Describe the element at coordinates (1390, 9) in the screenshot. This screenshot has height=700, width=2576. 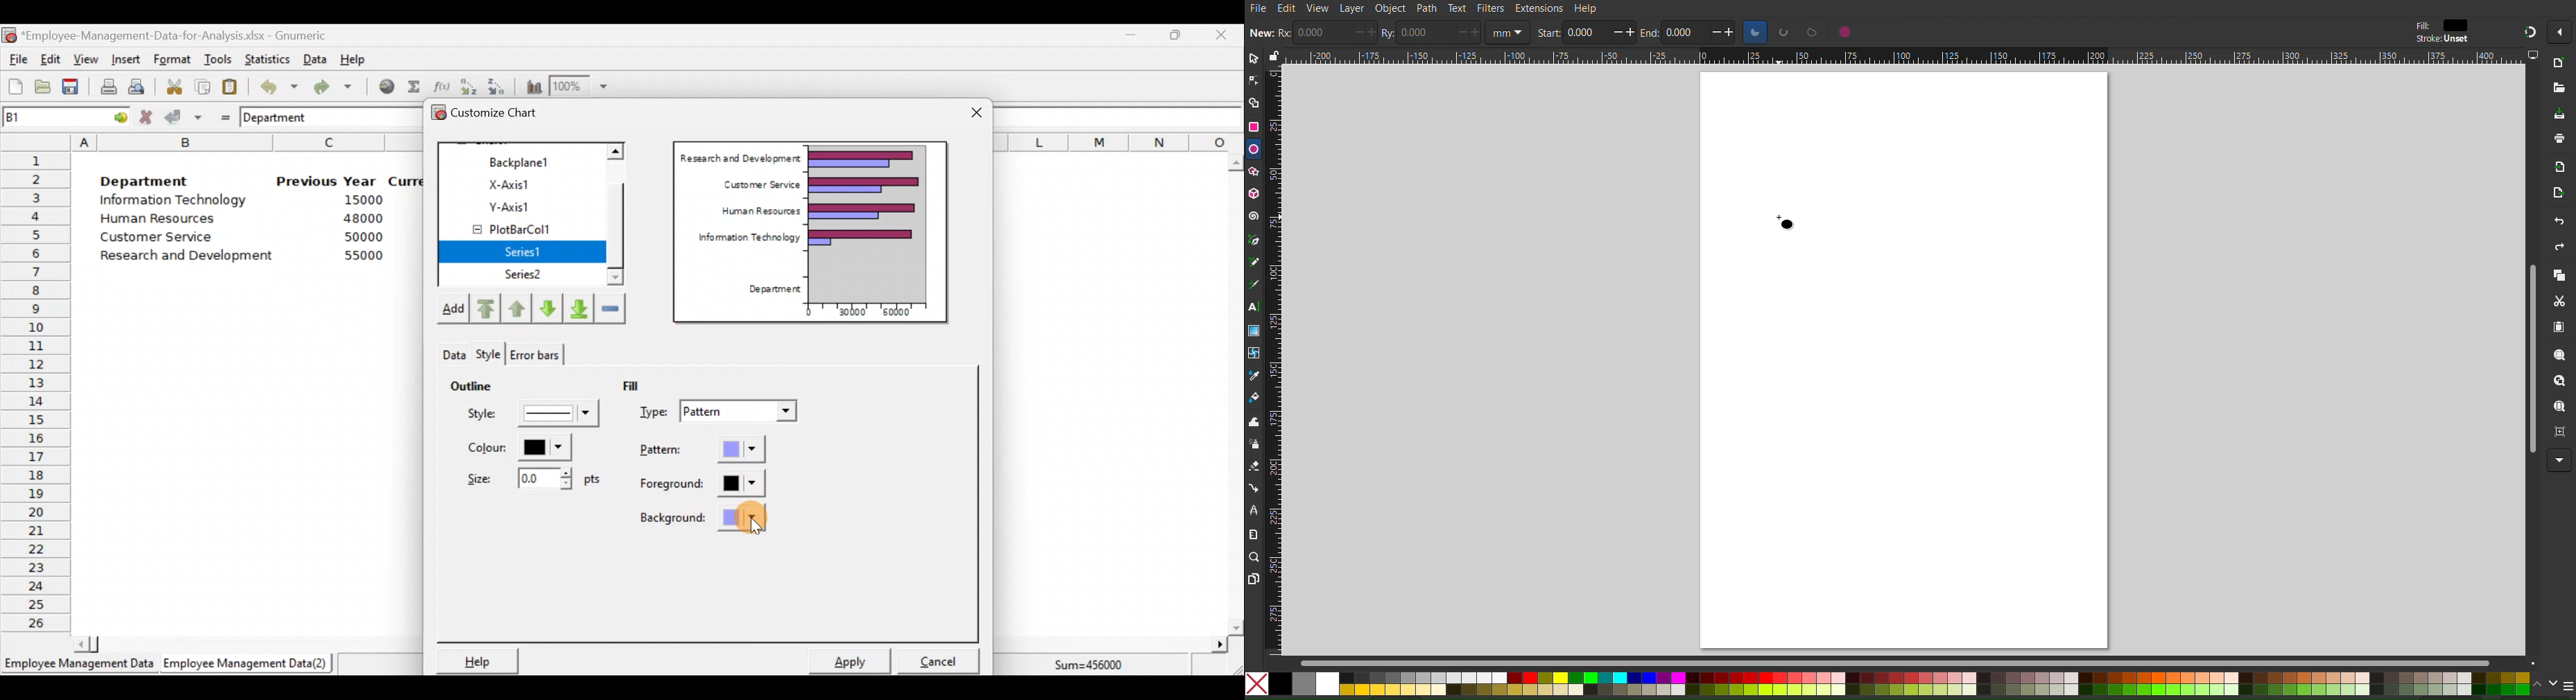
I see `Object` at that location.